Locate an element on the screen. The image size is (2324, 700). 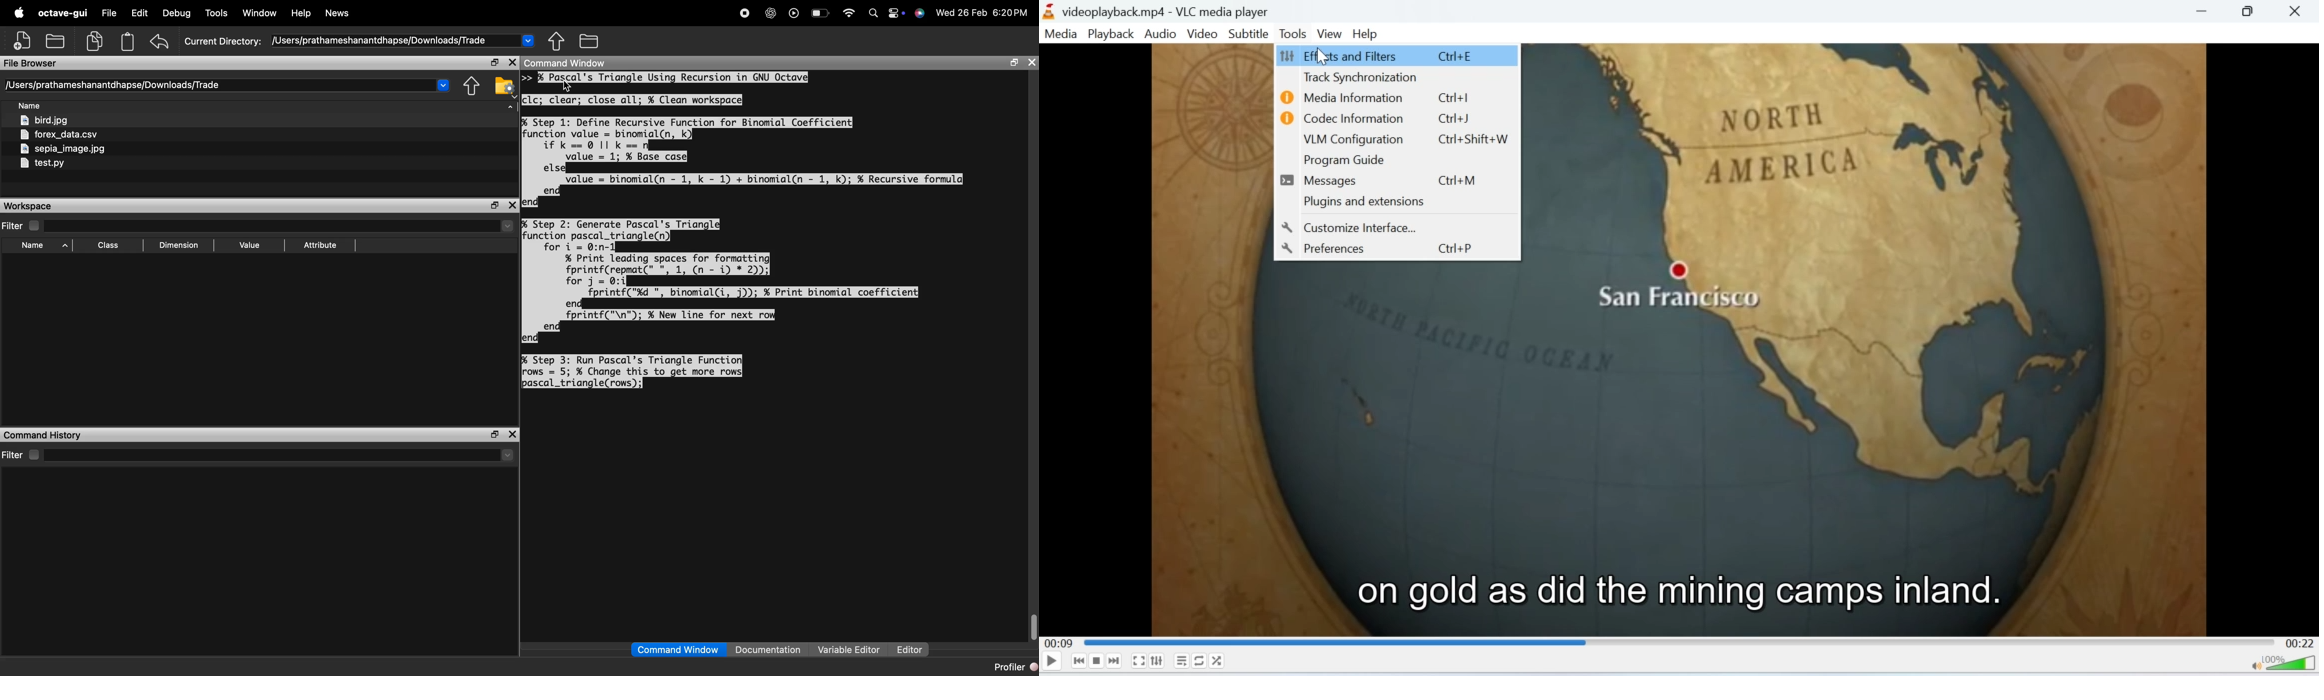
VLM Configuration is located at coordinates (1353, 140).